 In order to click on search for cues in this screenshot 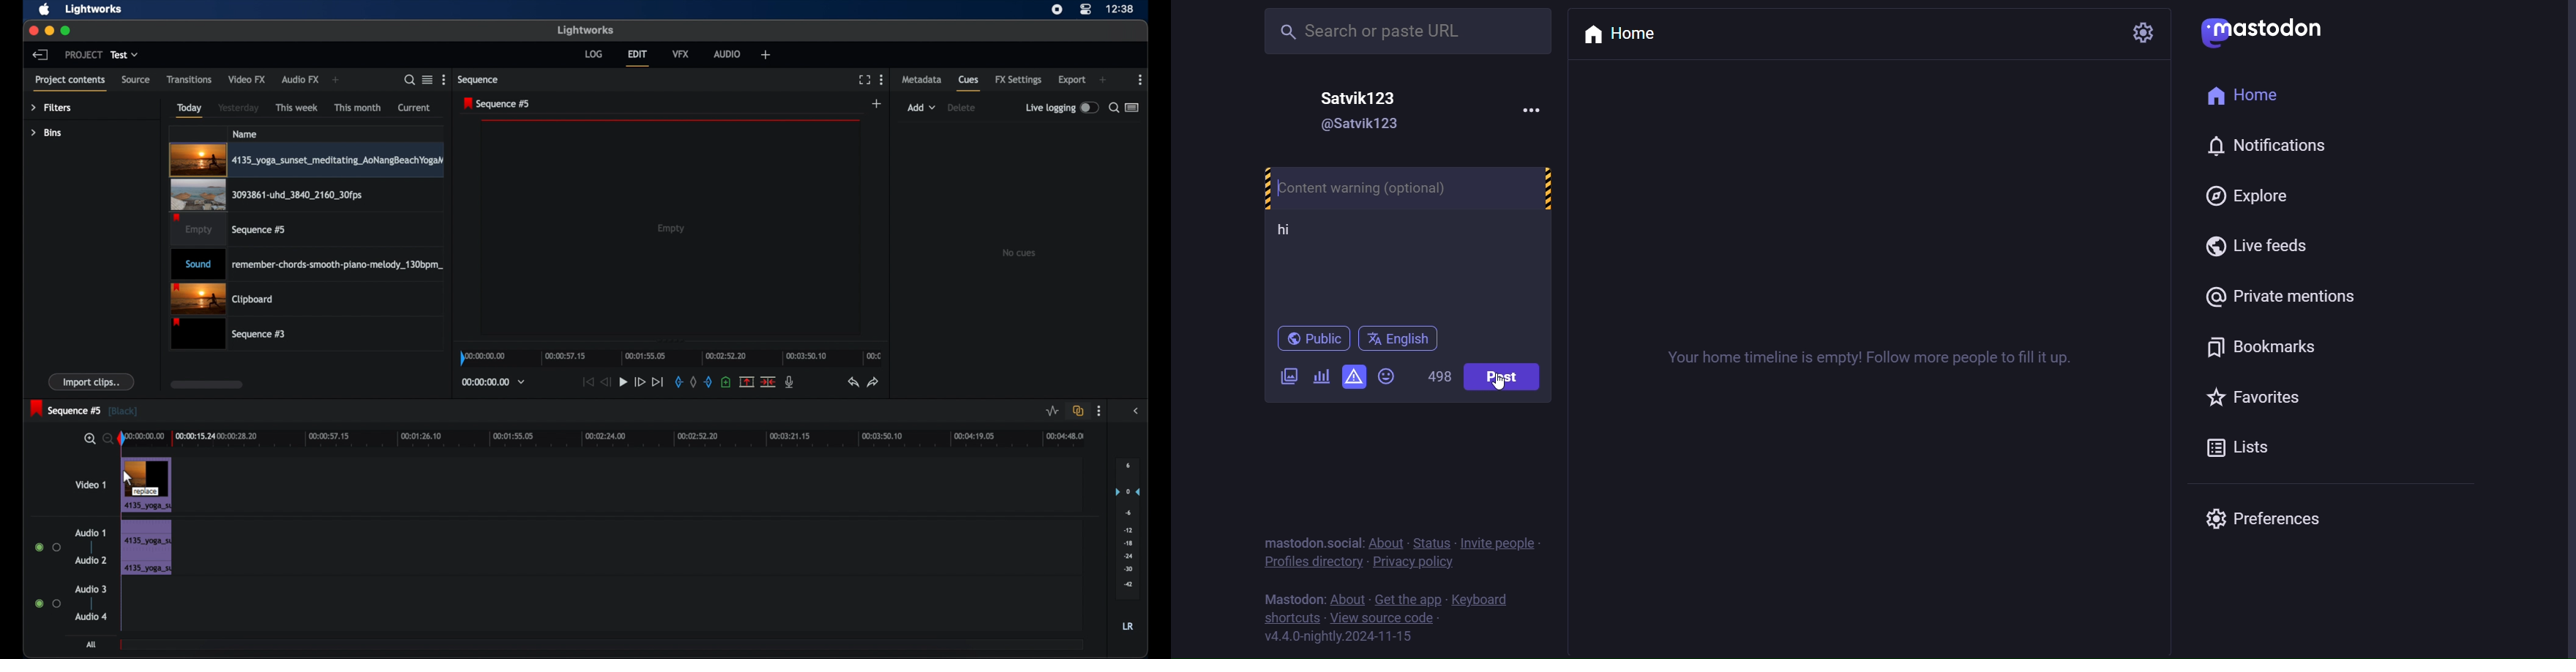, I will do `click(1113, 107)`.